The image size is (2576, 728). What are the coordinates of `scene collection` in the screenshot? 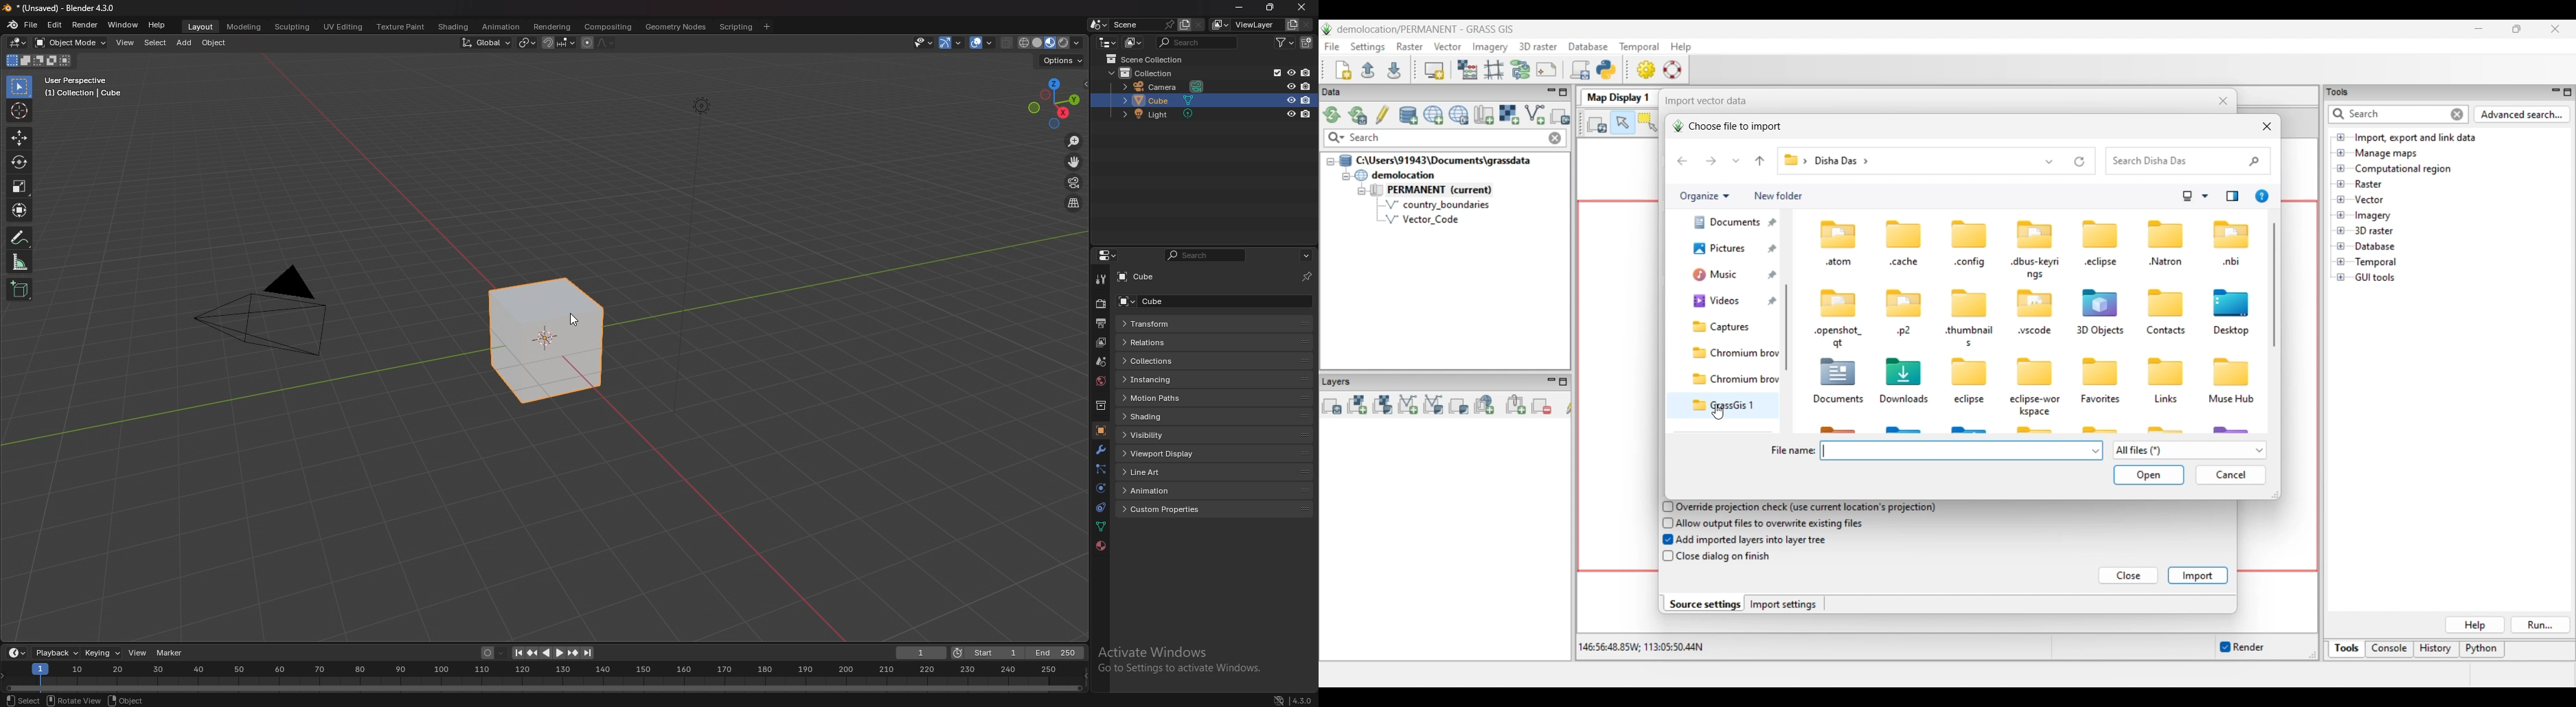 It's located at (1146, 59).